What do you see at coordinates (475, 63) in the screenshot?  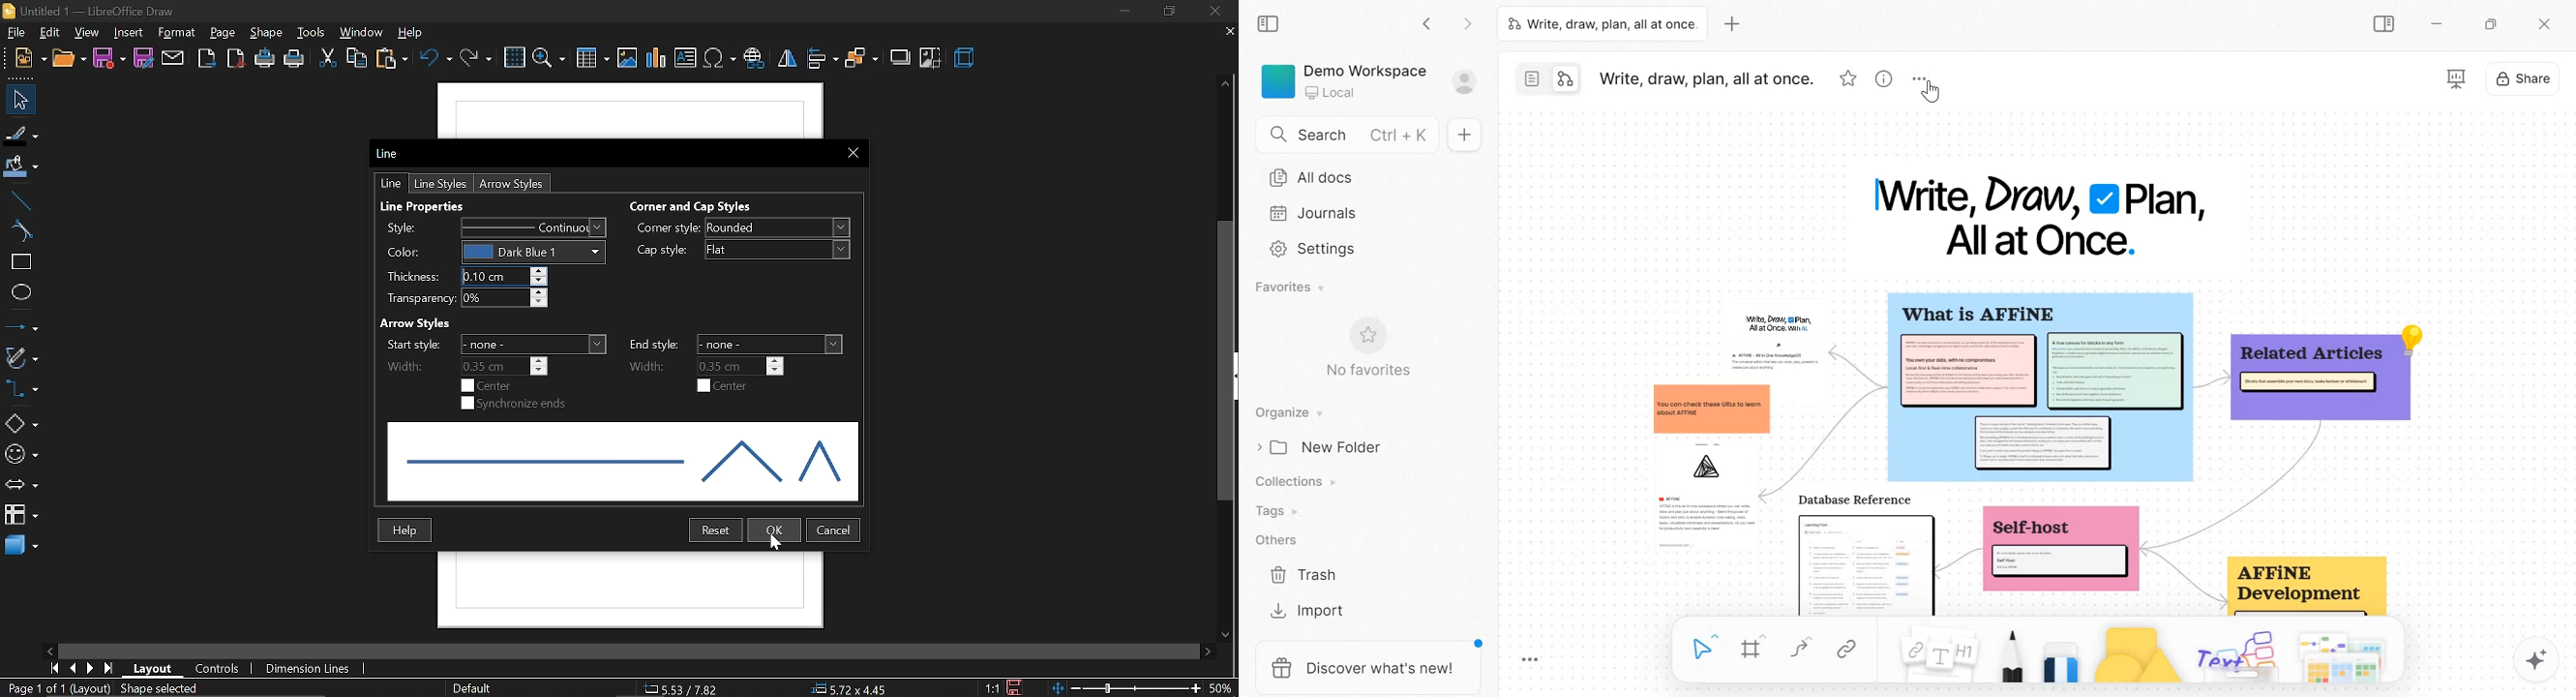 I see `redo` at bounding box center [475, 63].